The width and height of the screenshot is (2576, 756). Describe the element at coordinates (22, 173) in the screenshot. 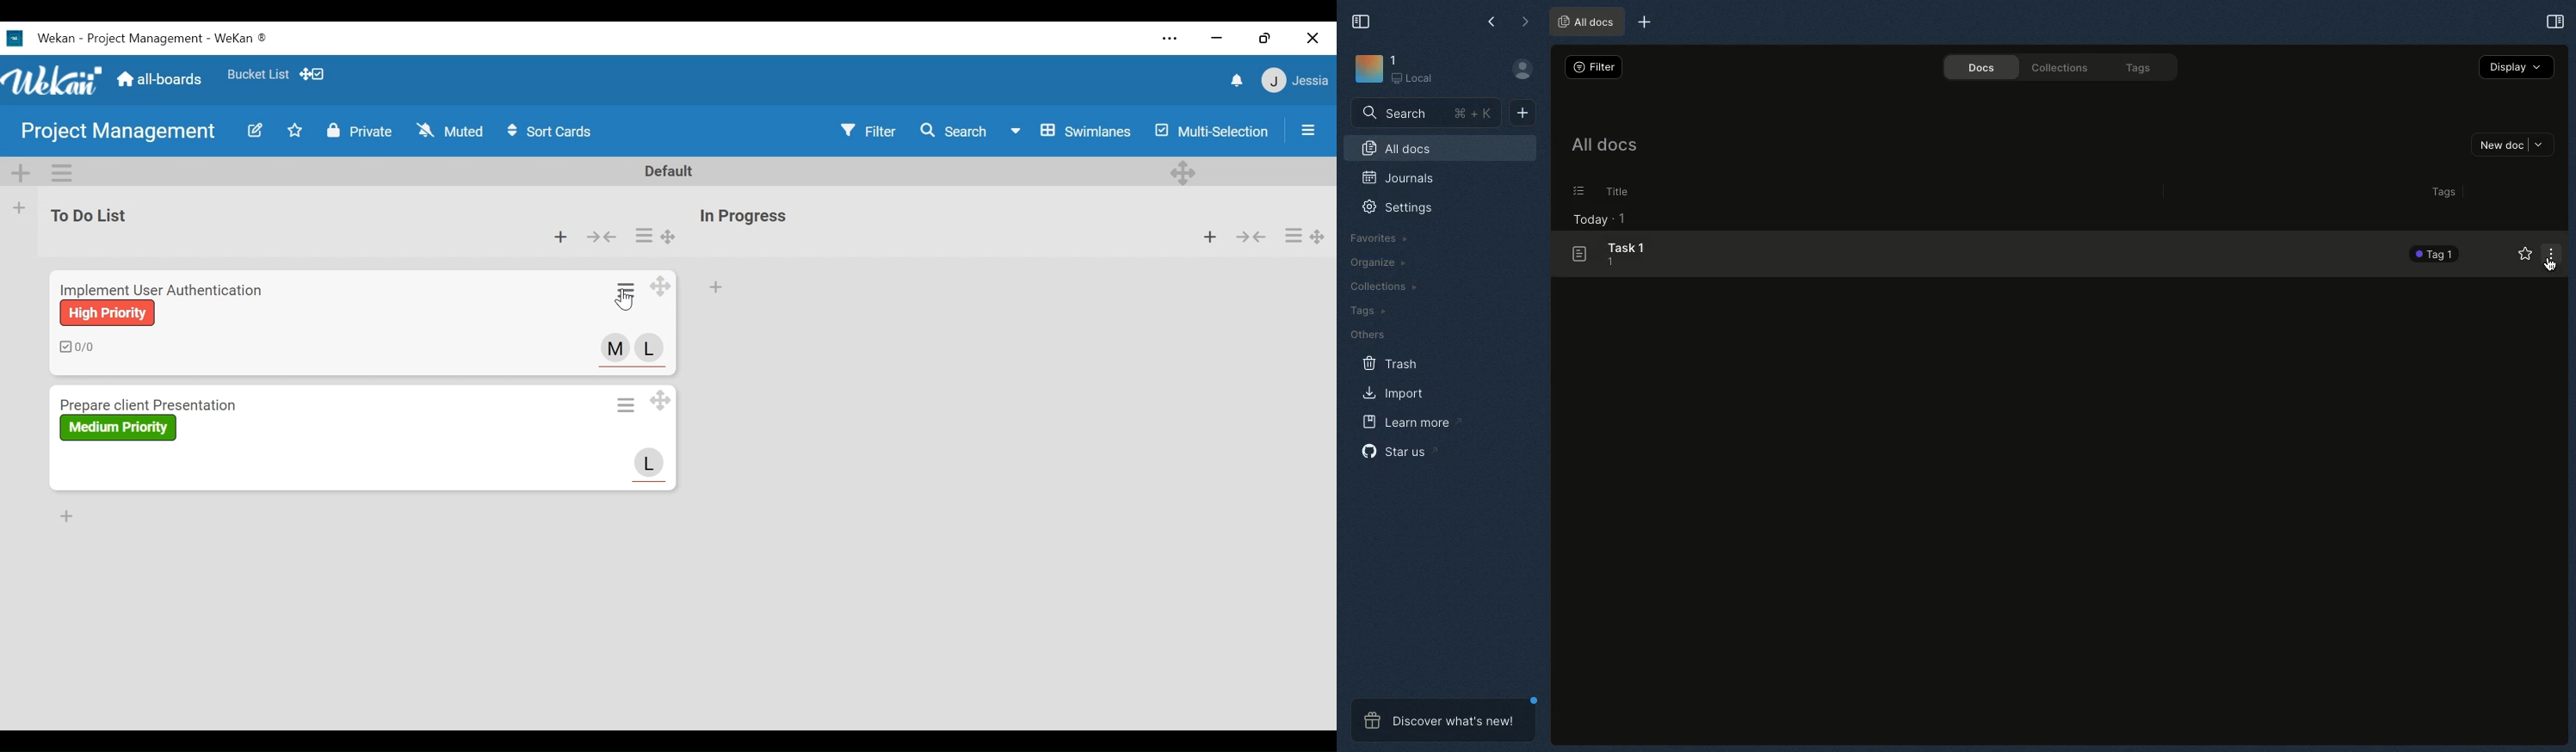

I see `Add Swimlane` at that location.